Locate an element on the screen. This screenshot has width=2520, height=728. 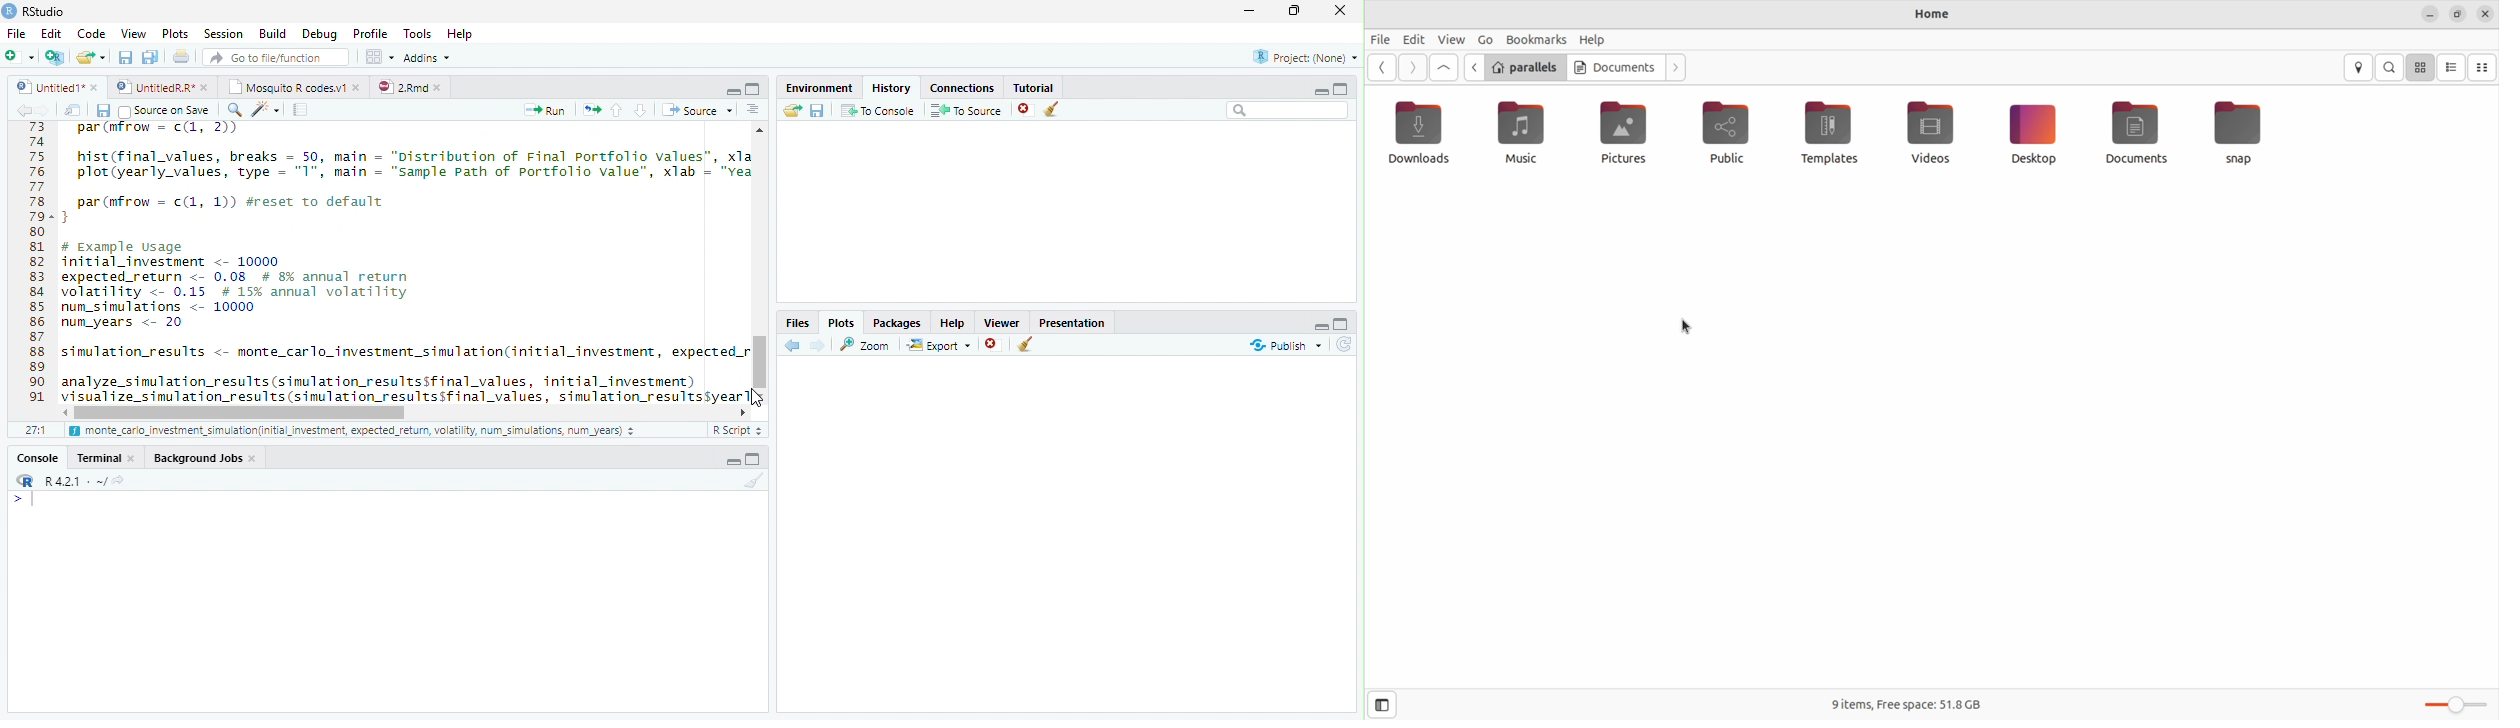
Help is located at coordinates (952, 322).